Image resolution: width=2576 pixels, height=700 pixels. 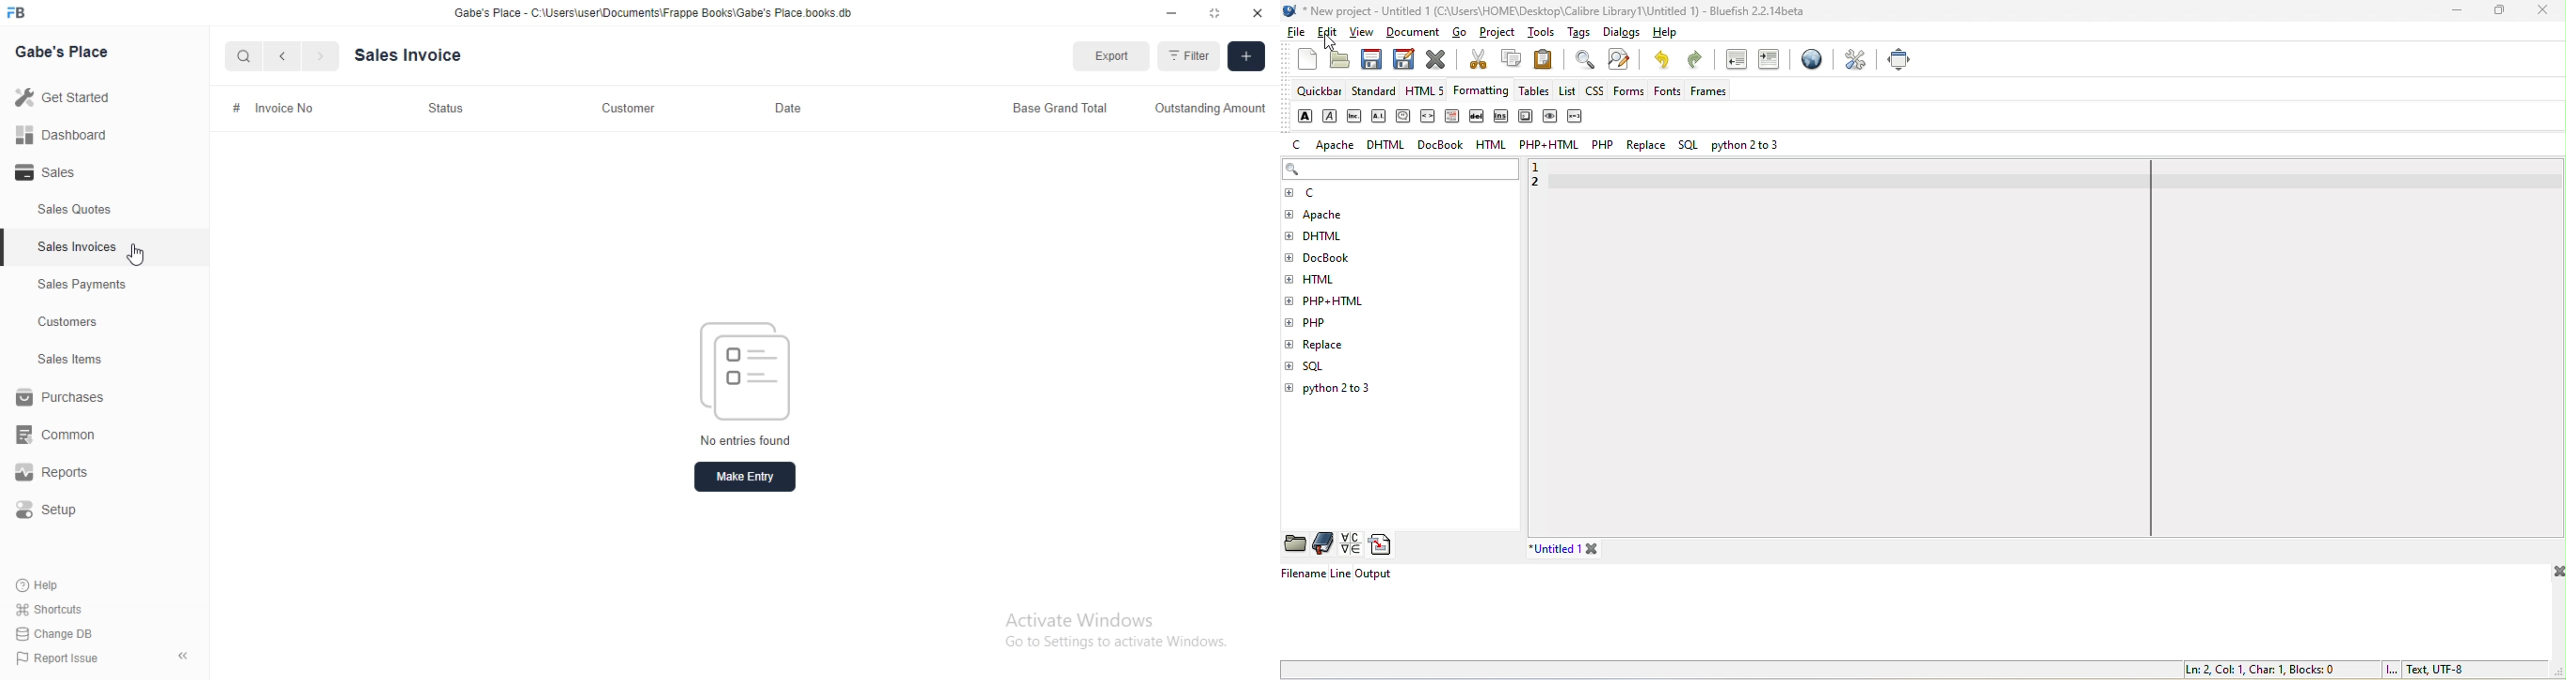 I want to click on Get started, so click(x=65, y=97).